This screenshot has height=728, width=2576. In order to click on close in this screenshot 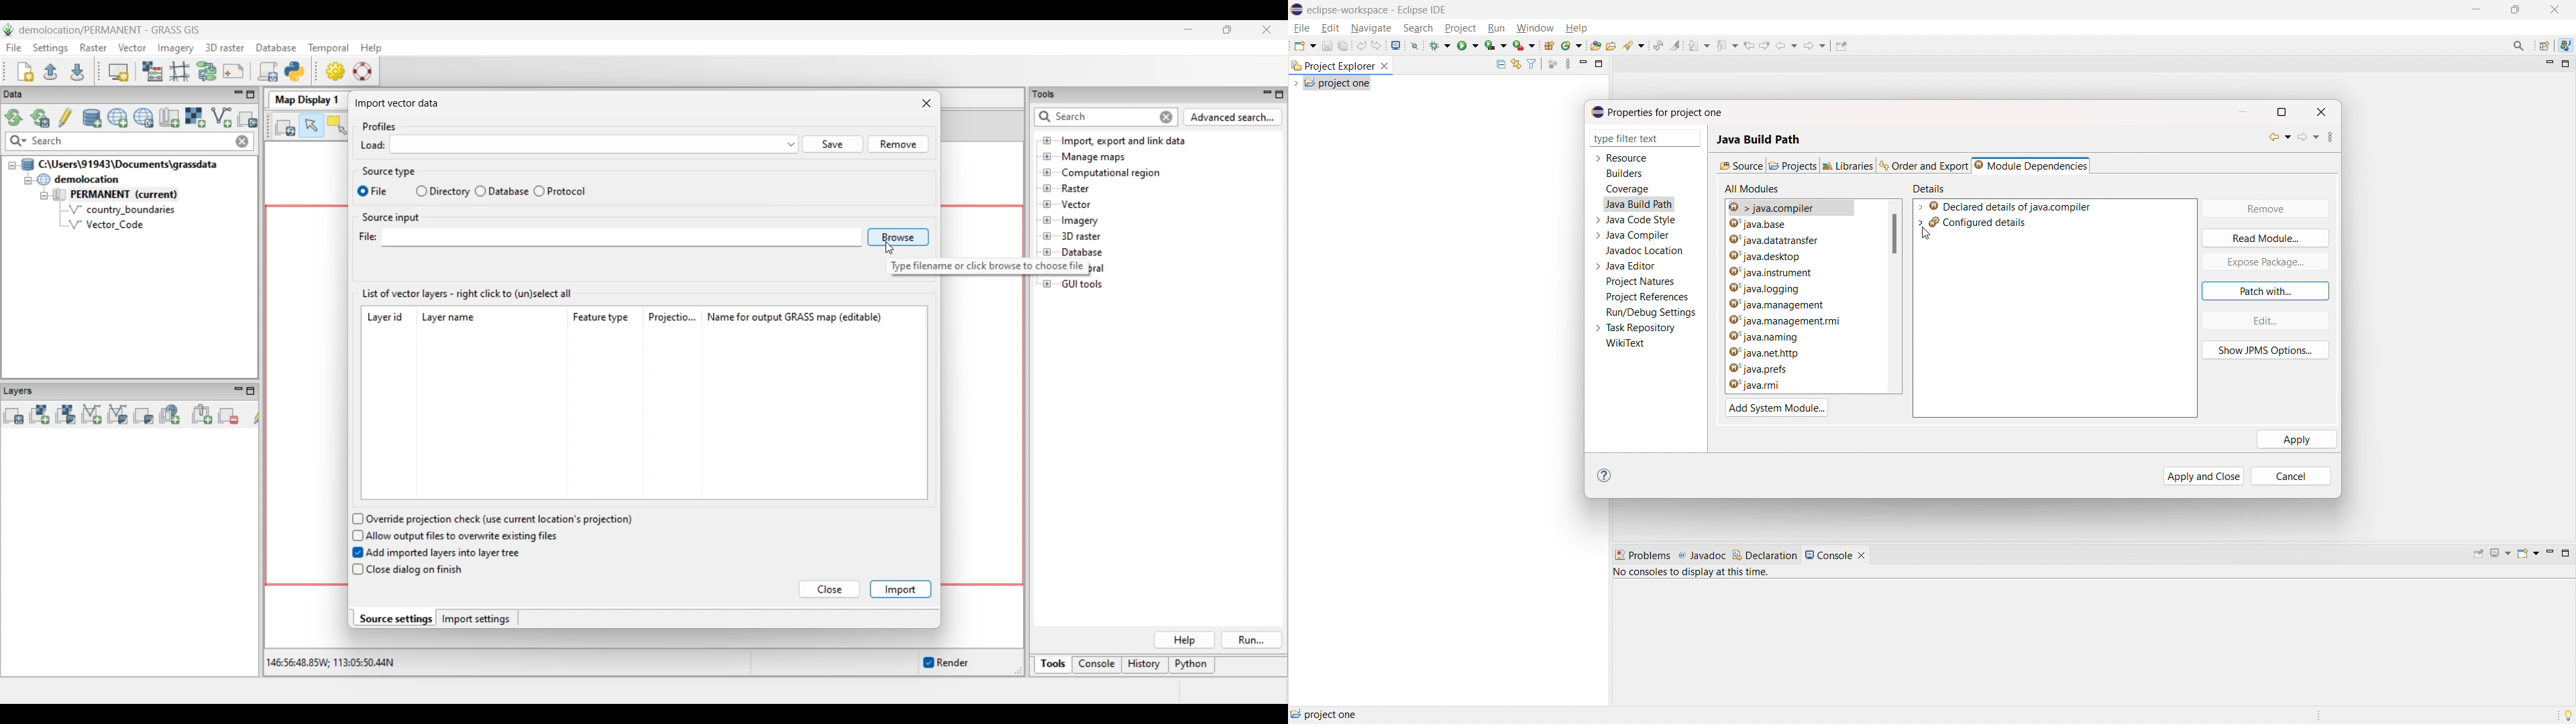, I will do `click(2555, 9)`.